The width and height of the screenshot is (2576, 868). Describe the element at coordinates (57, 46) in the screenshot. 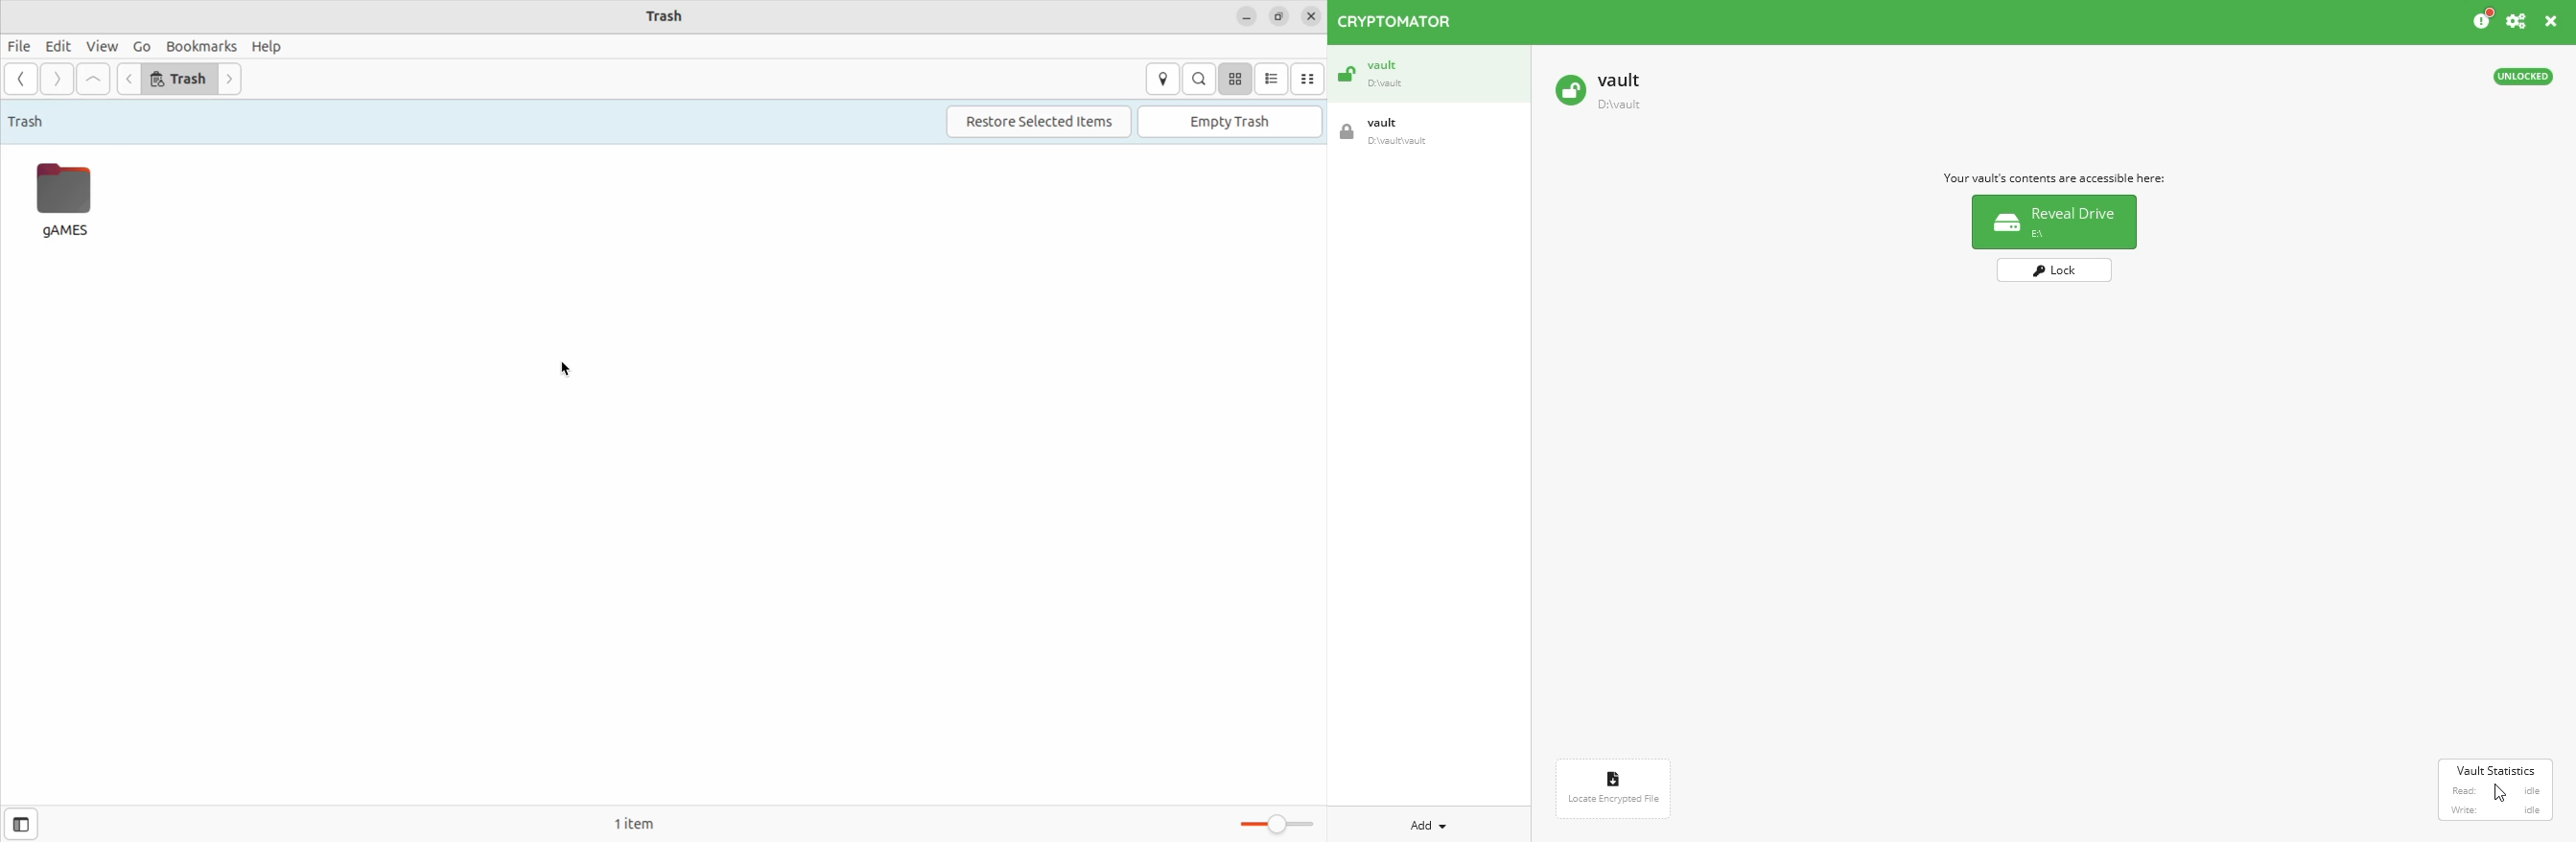

I see `edit` at that location.